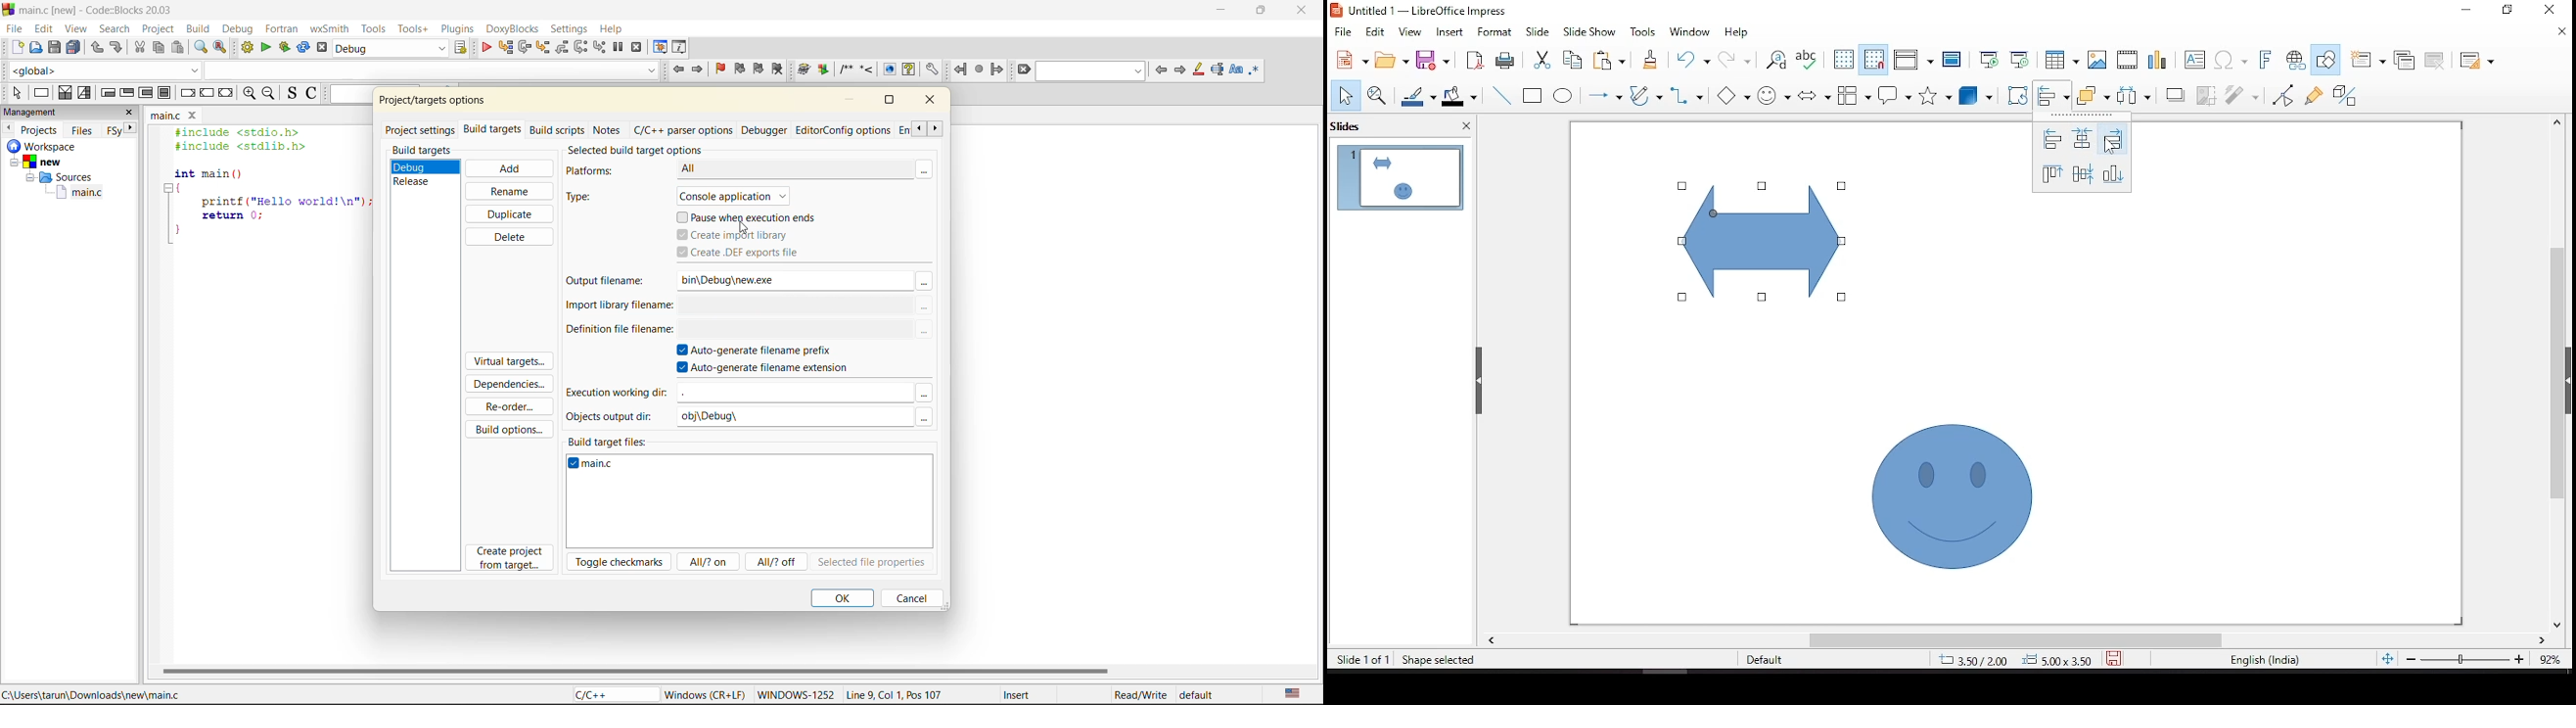  I want to click on All, so click(777, 168).